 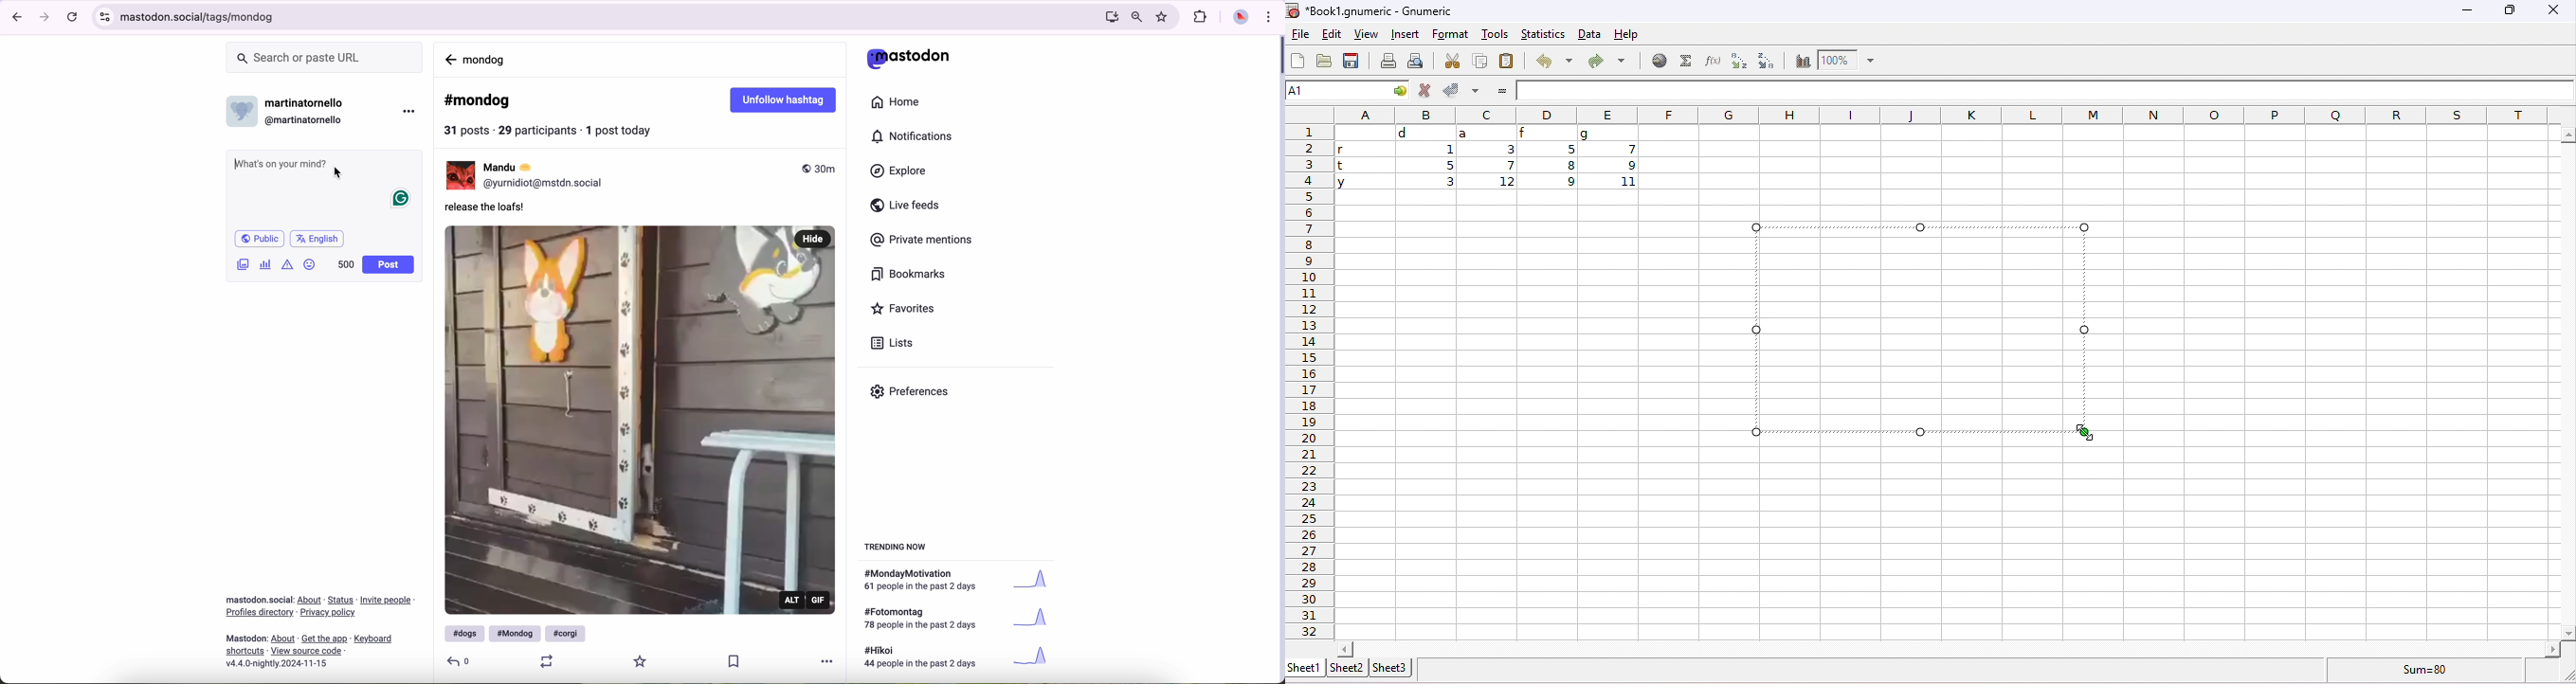 What do you see at coordinates (243, 265) in the screenshot?
I see `images` at bounding box center [243, 265].